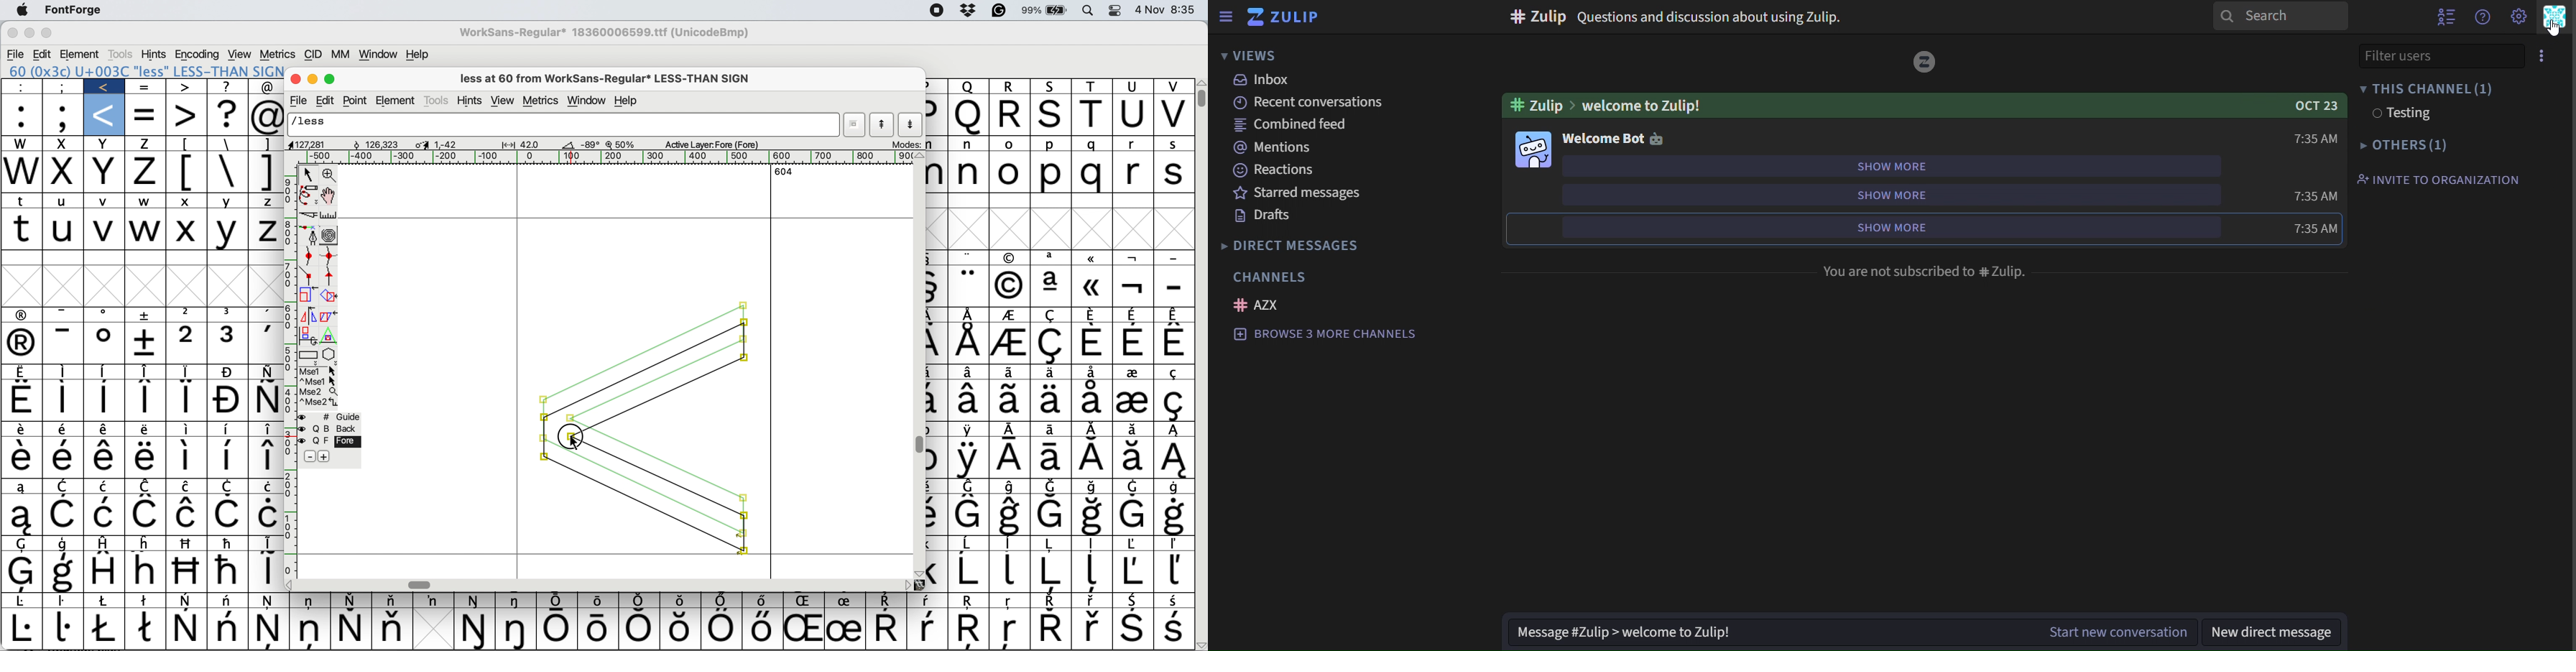  I want to click on Symbol, so click(24, 629).